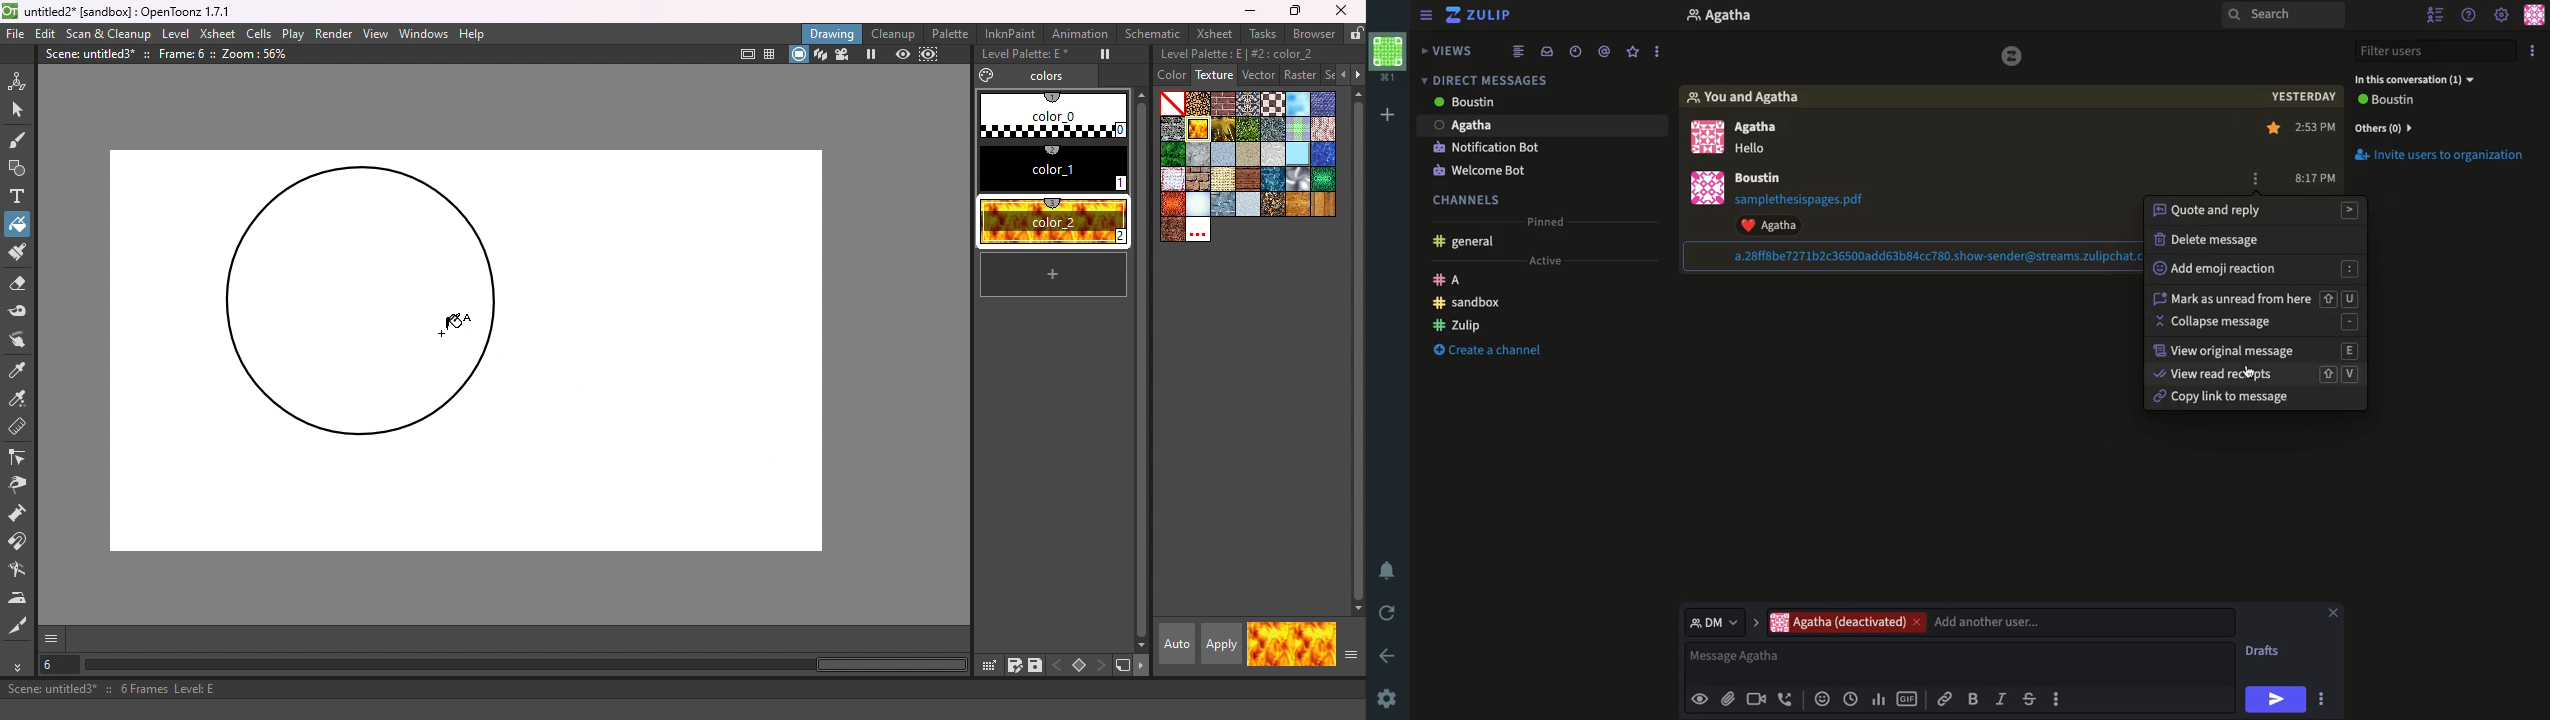 Image resolution: width=2576 pixels, height=728 pixels. I want to click on Notification bot, so click(1486, 149).